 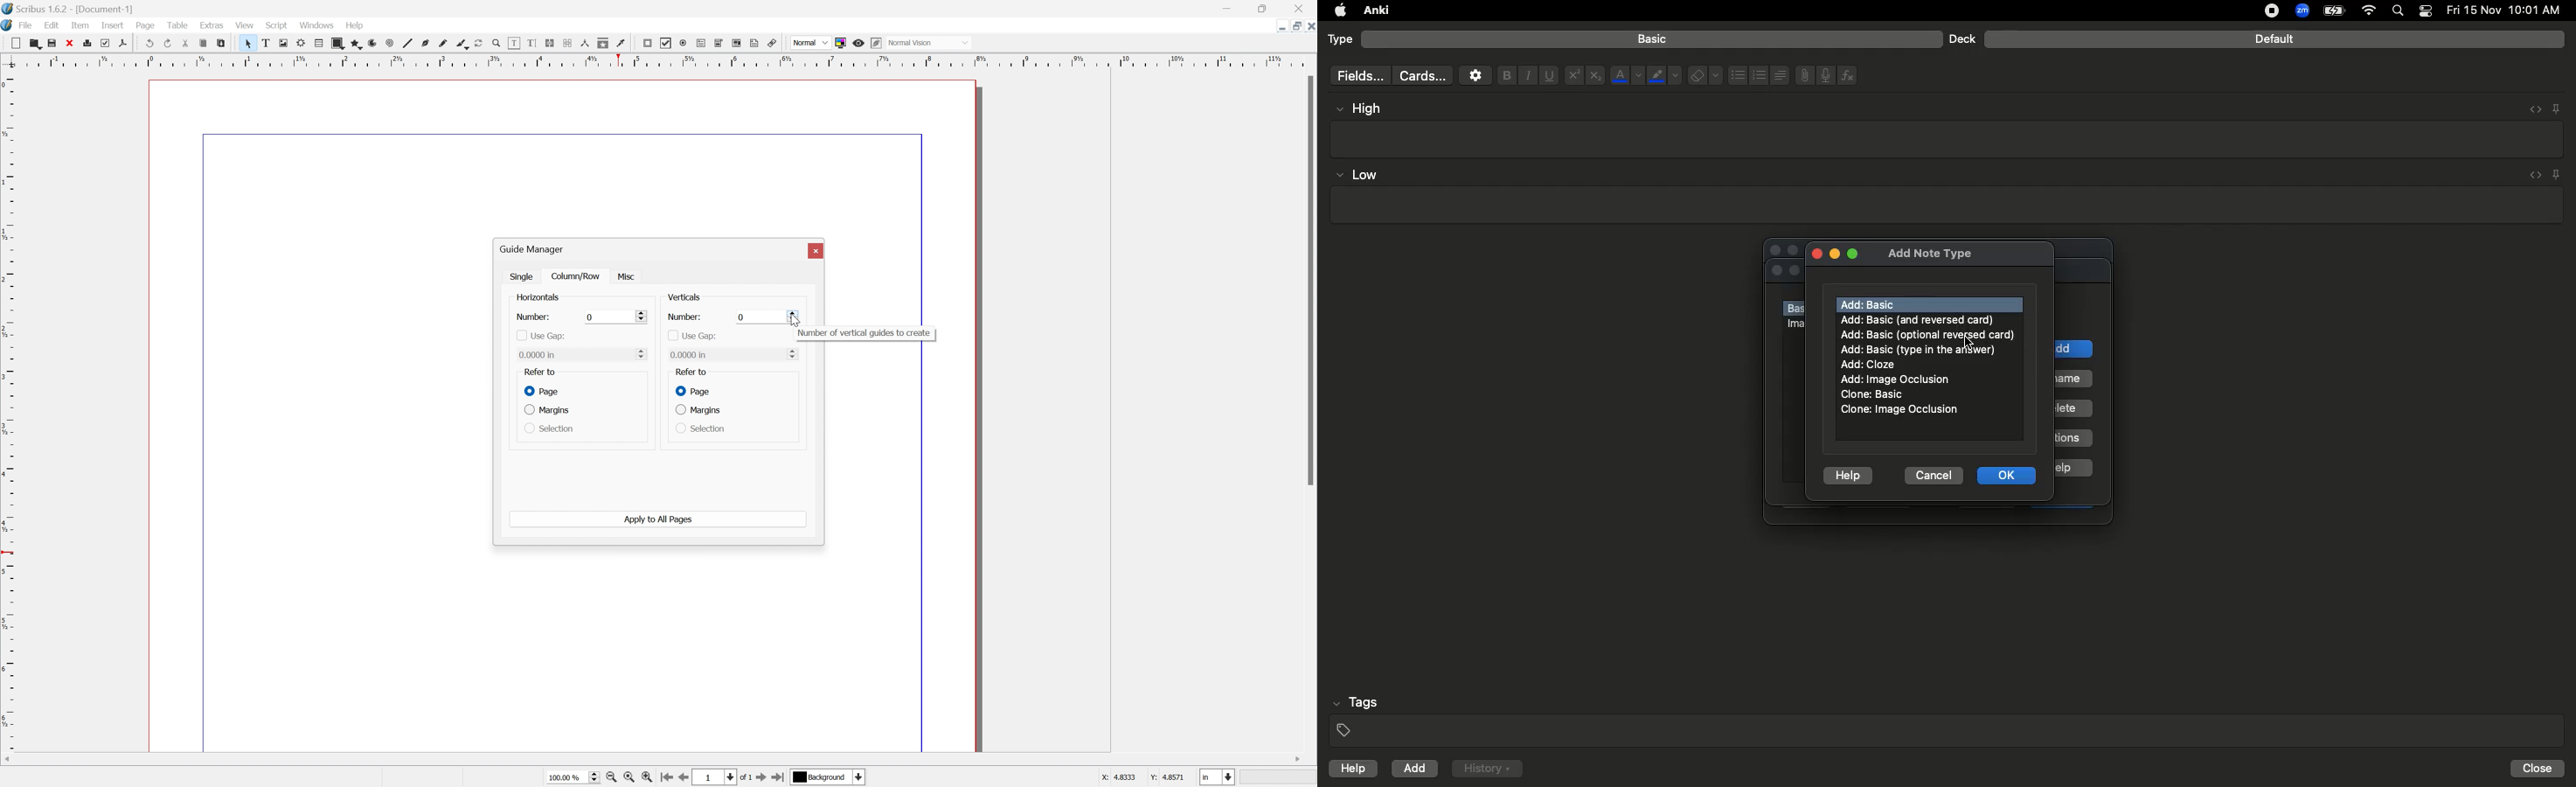 What do you see at coordinates (1422, 76) in the screenshot?
I see `Cards` at bounding box center [1422, 76].